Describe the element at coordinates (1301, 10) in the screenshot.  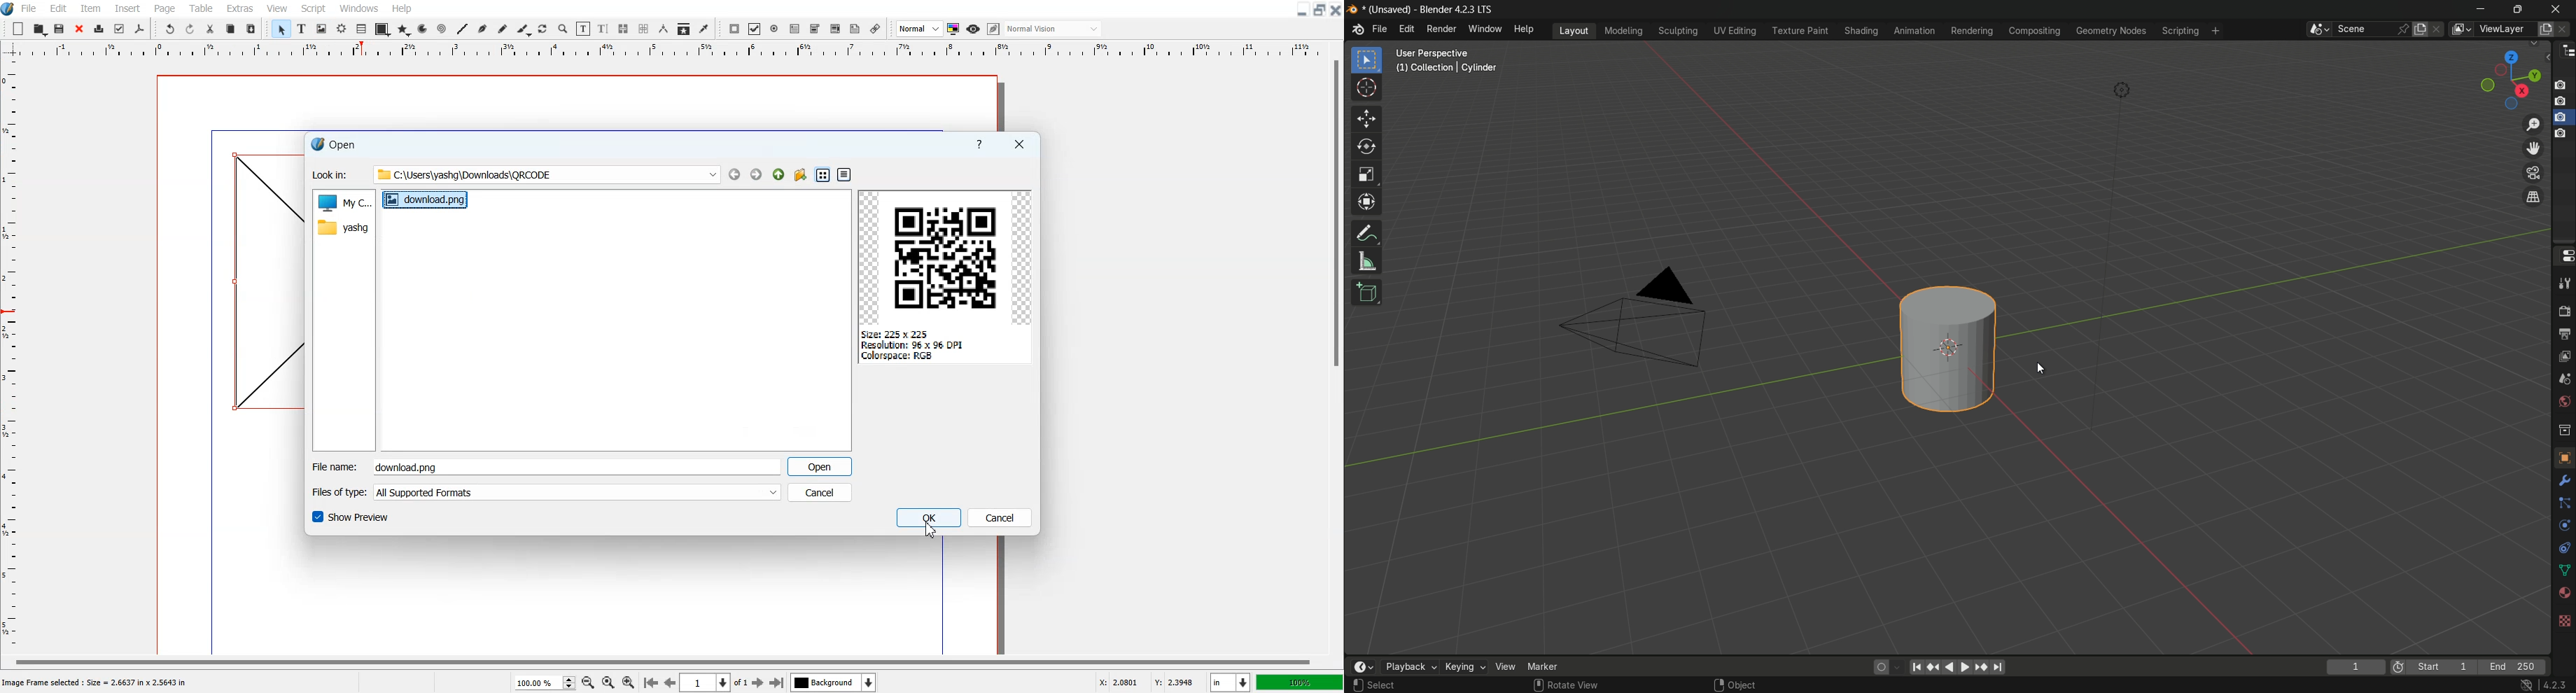
I see `Minimize` at that location.